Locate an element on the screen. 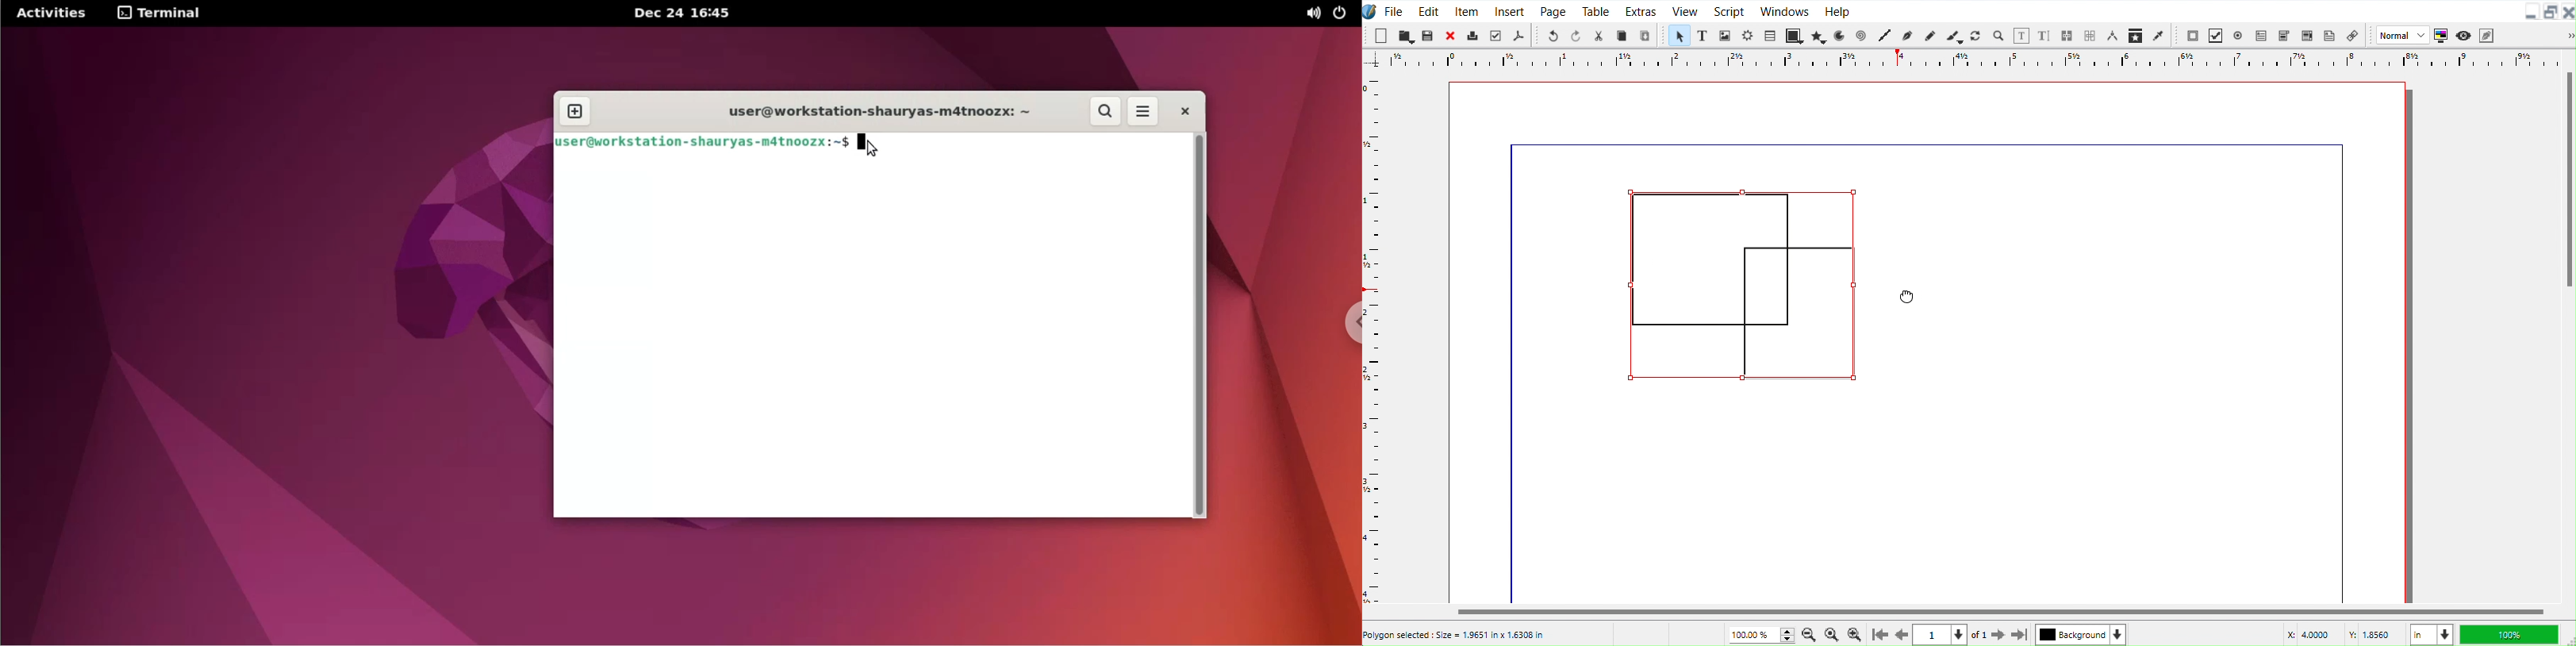 Image resolution: width=2576 pixels, height=672 pixels. Vertical Scale is located at coordinates (1959, 61).